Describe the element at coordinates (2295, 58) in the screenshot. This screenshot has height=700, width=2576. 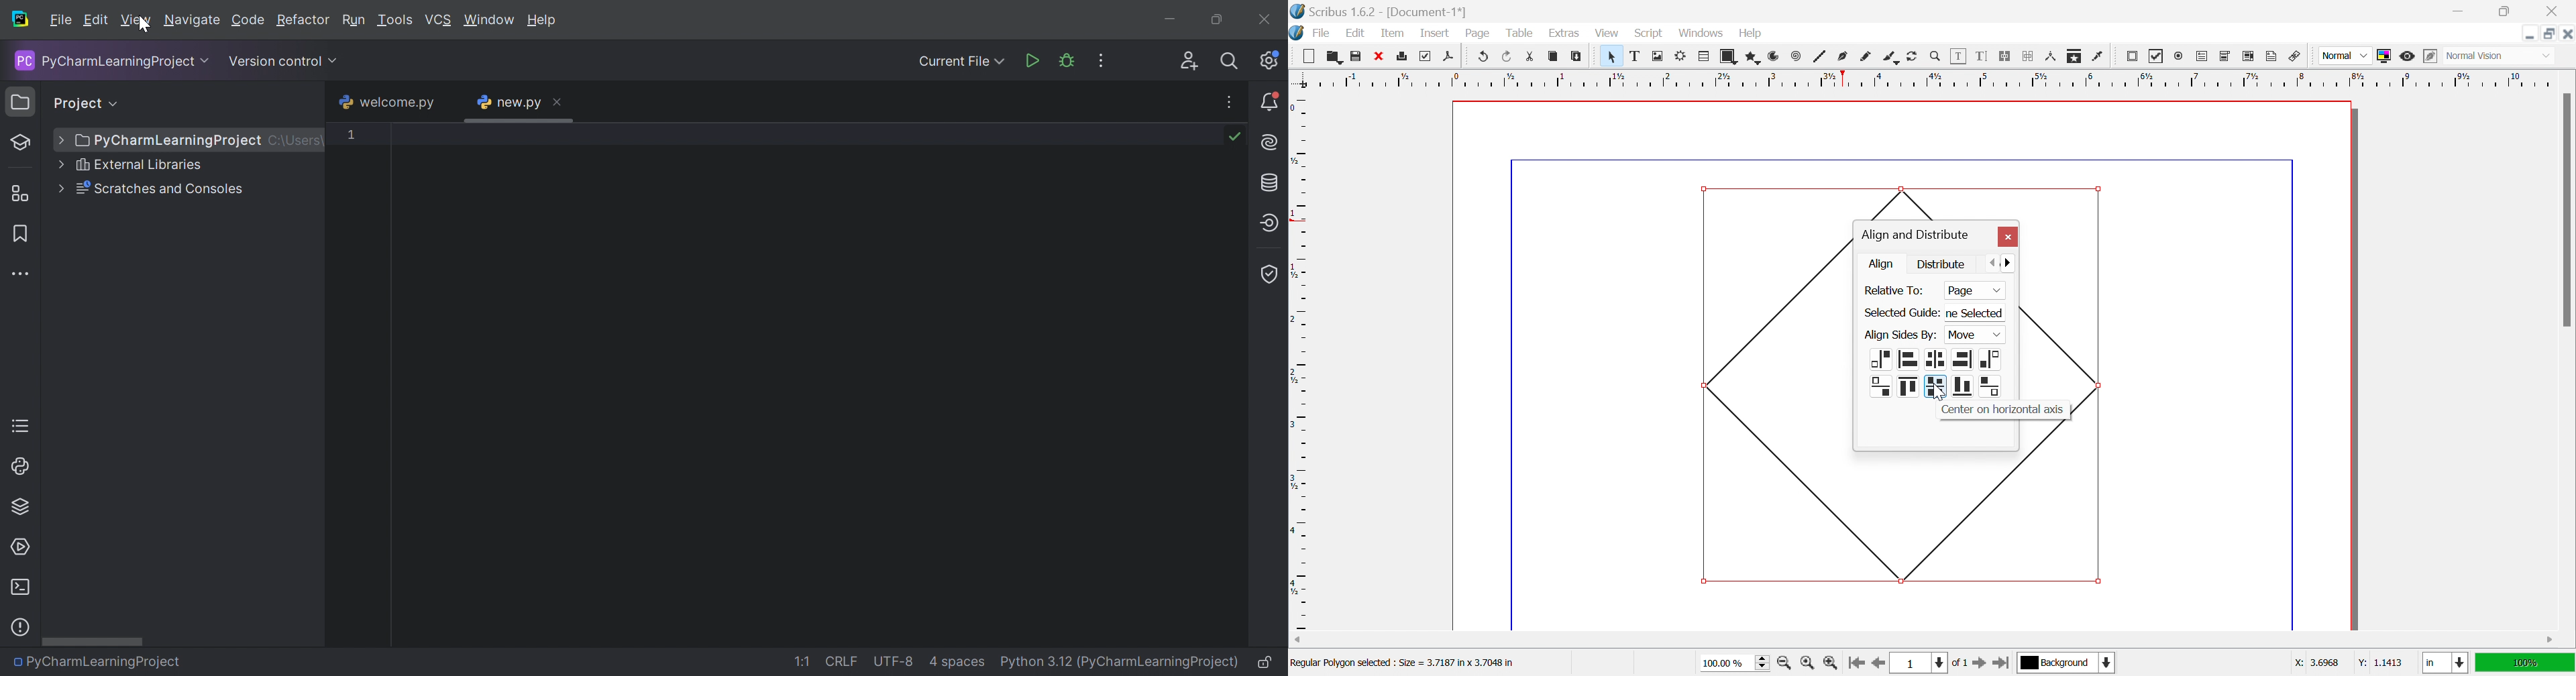
I see `Link Annotation` at that location.